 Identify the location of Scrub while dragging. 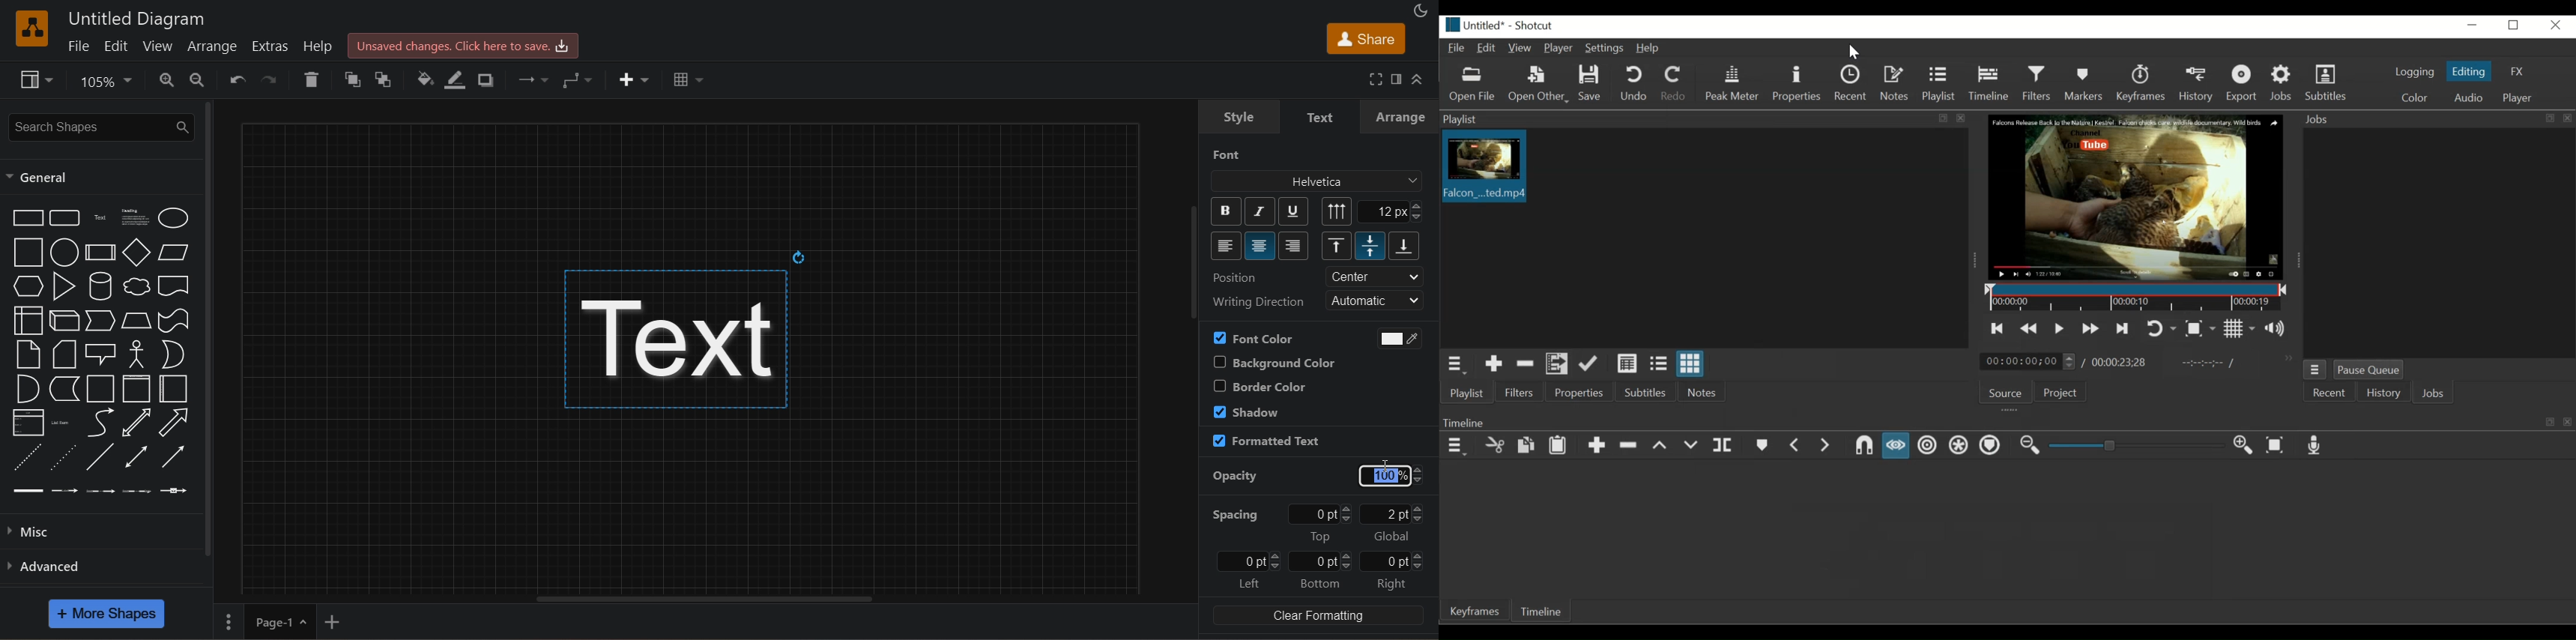
(1896, 446).